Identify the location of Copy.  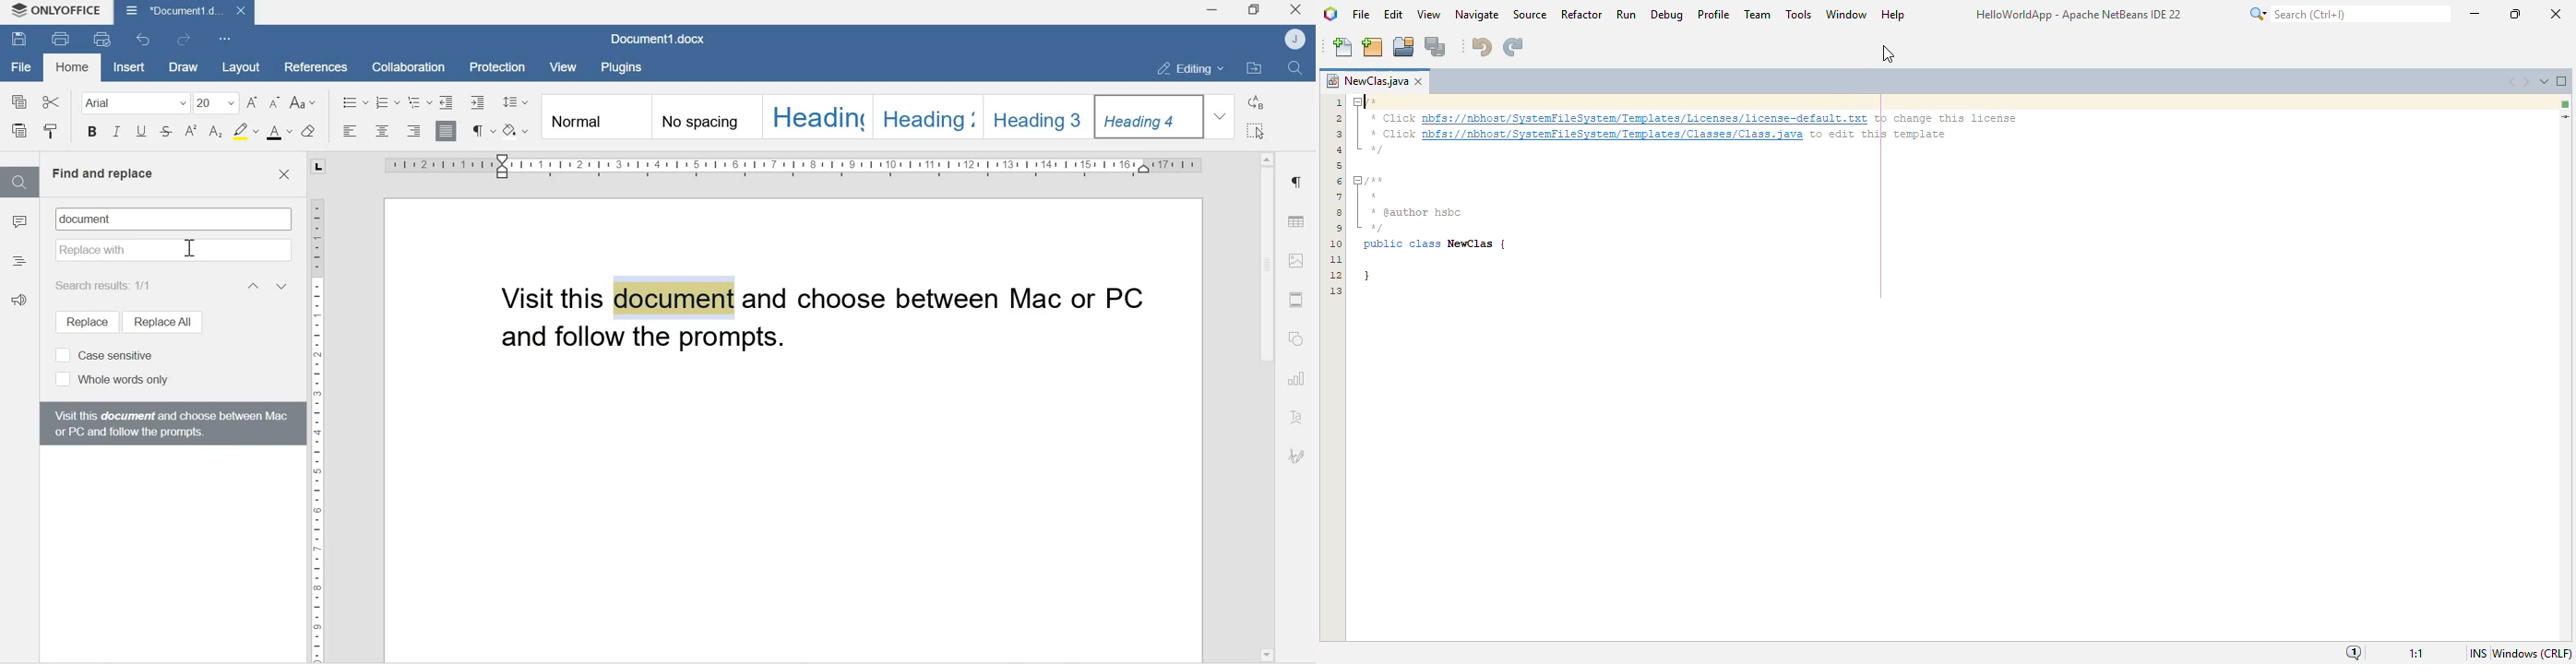
(20, 101).